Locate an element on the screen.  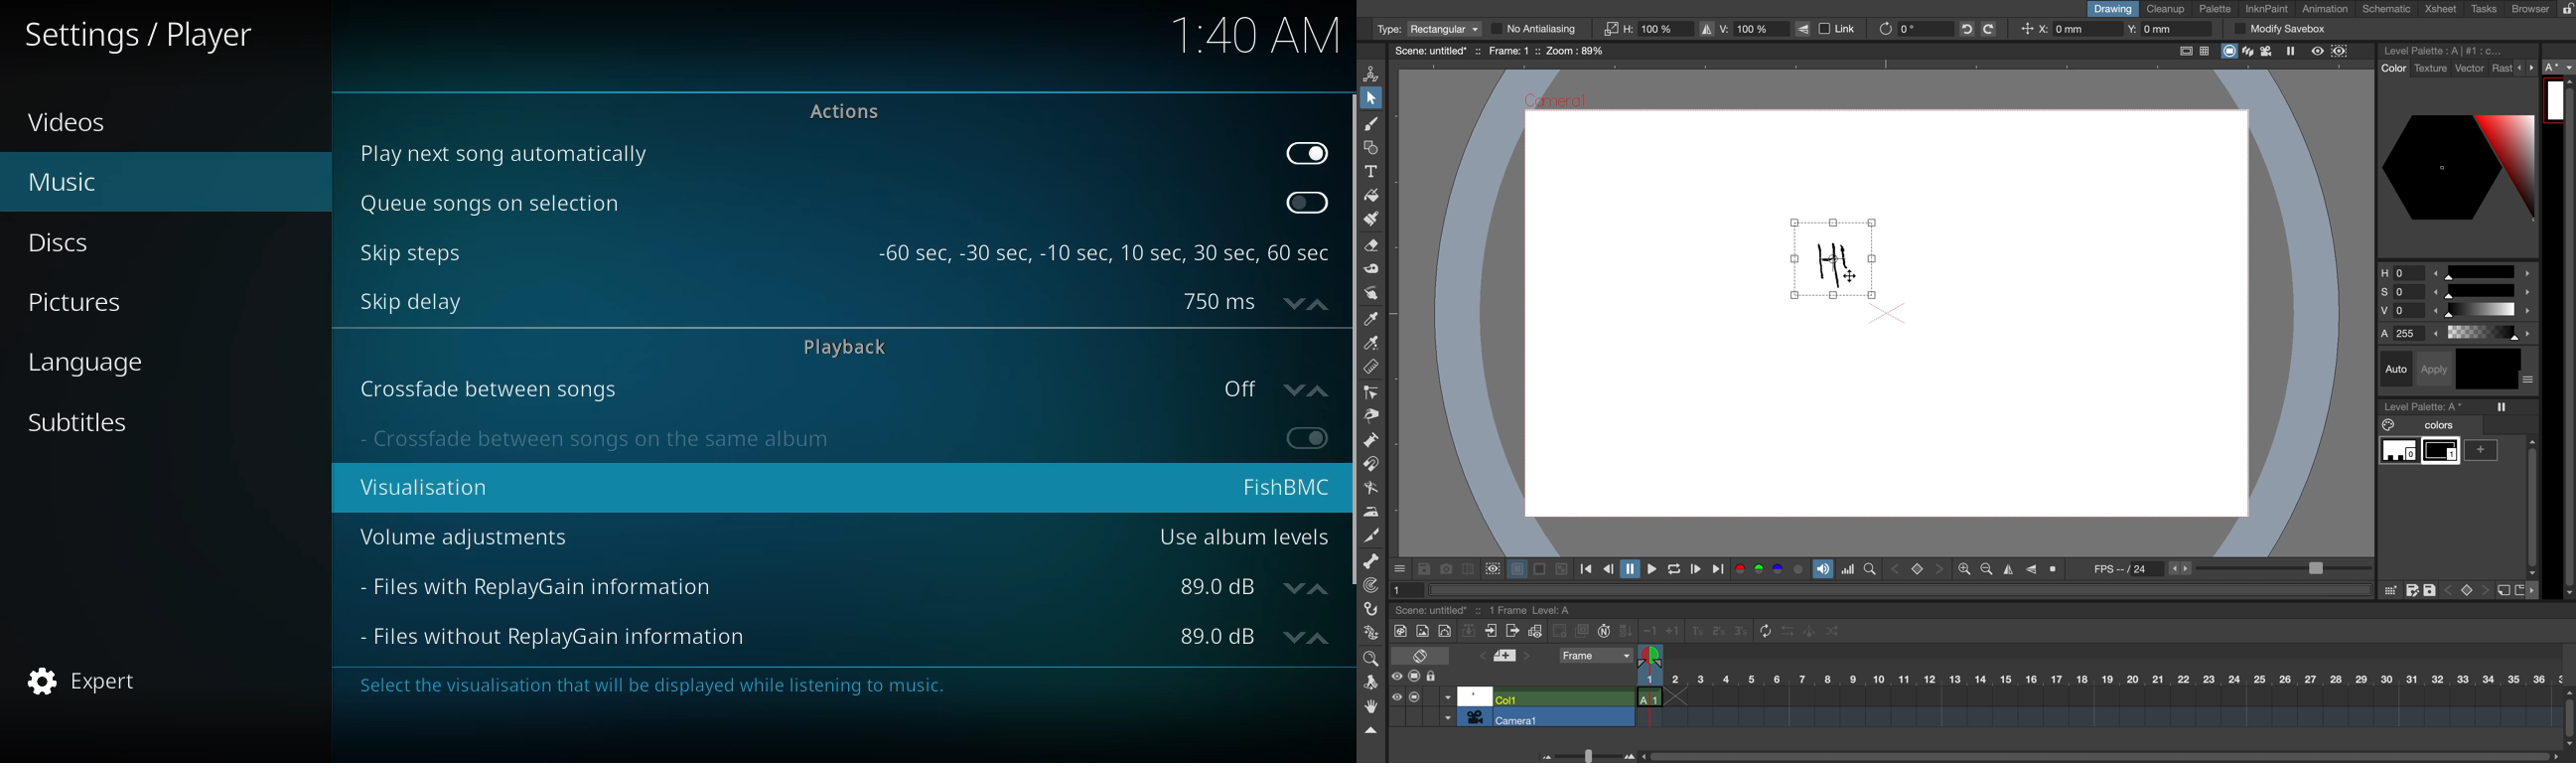
play next song automatically is located at coordinates (512, 152).